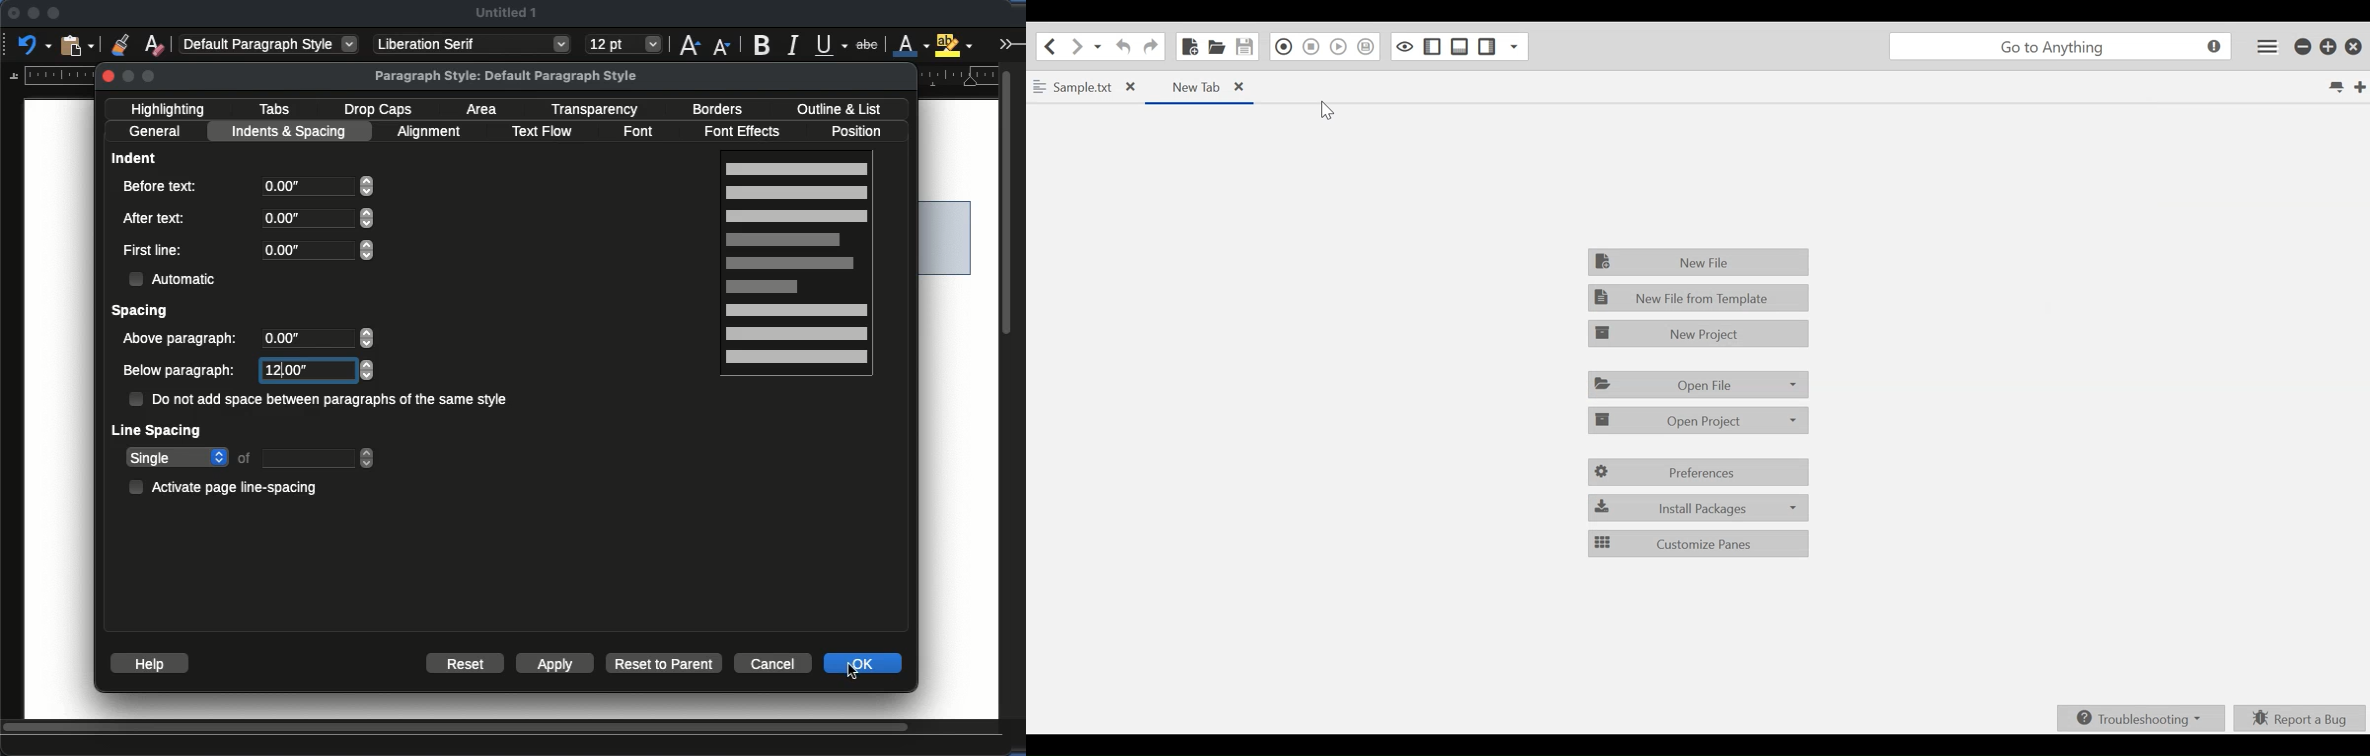 The width and height of the screenshot is (2380, 756). What do you see at coordinates (317, 250) in the screenshot?
I see `0.00` at bounding box center [317, 250].